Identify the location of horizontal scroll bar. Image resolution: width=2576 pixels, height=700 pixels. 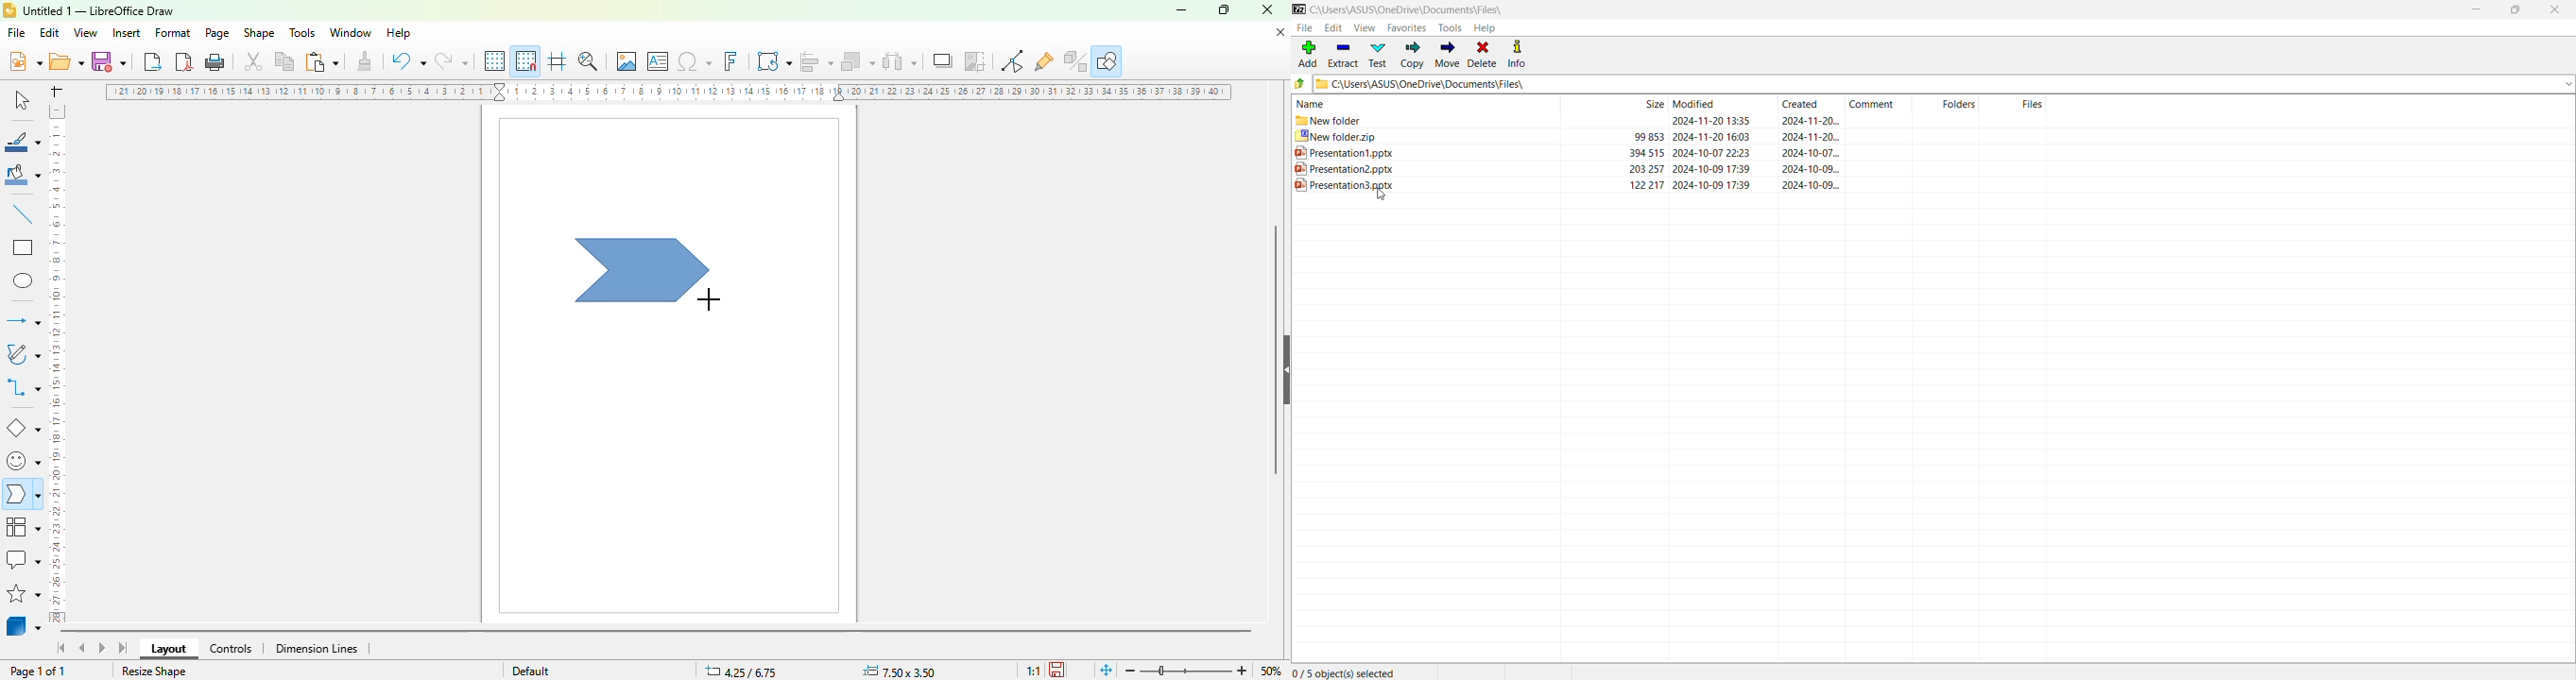
(657, 633).